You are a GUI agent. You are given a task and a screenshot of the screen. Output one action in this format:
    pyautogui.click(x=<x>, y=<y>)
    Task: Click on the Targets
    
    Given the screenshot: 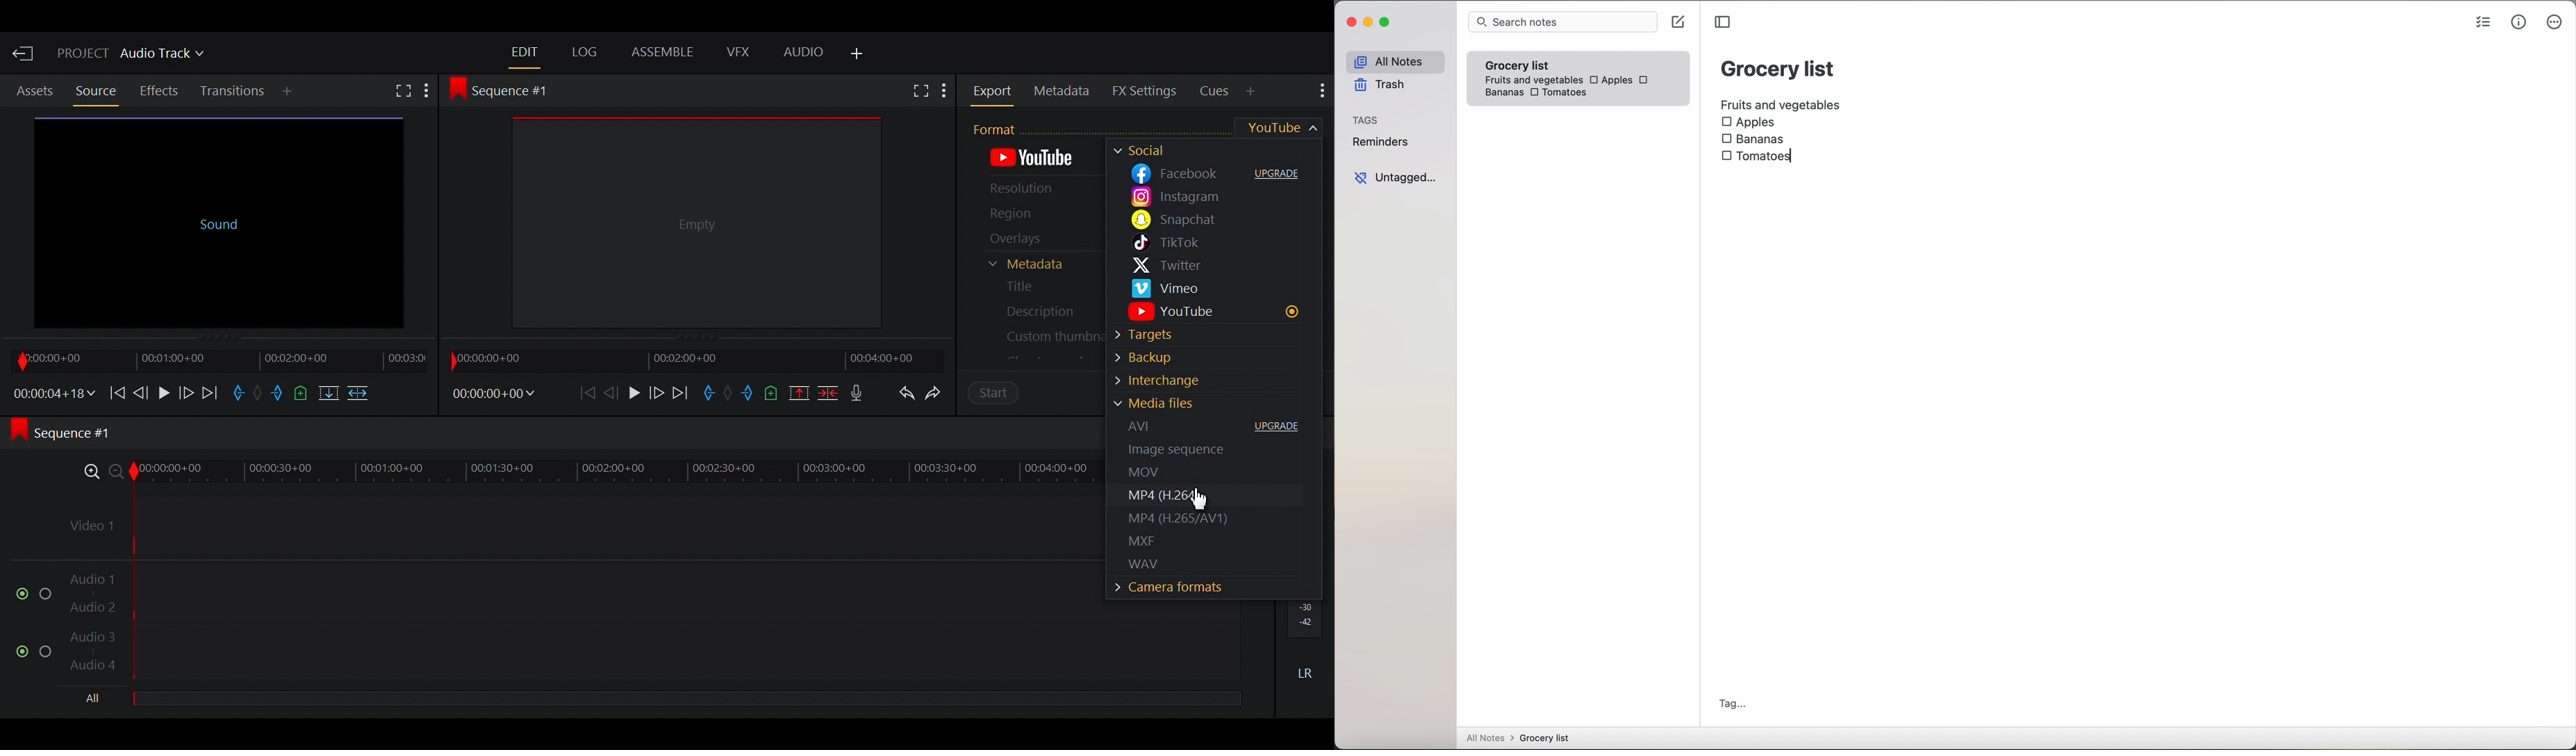 What is the action you would take?
    pyautogui.click(x=1210, y=335)
    